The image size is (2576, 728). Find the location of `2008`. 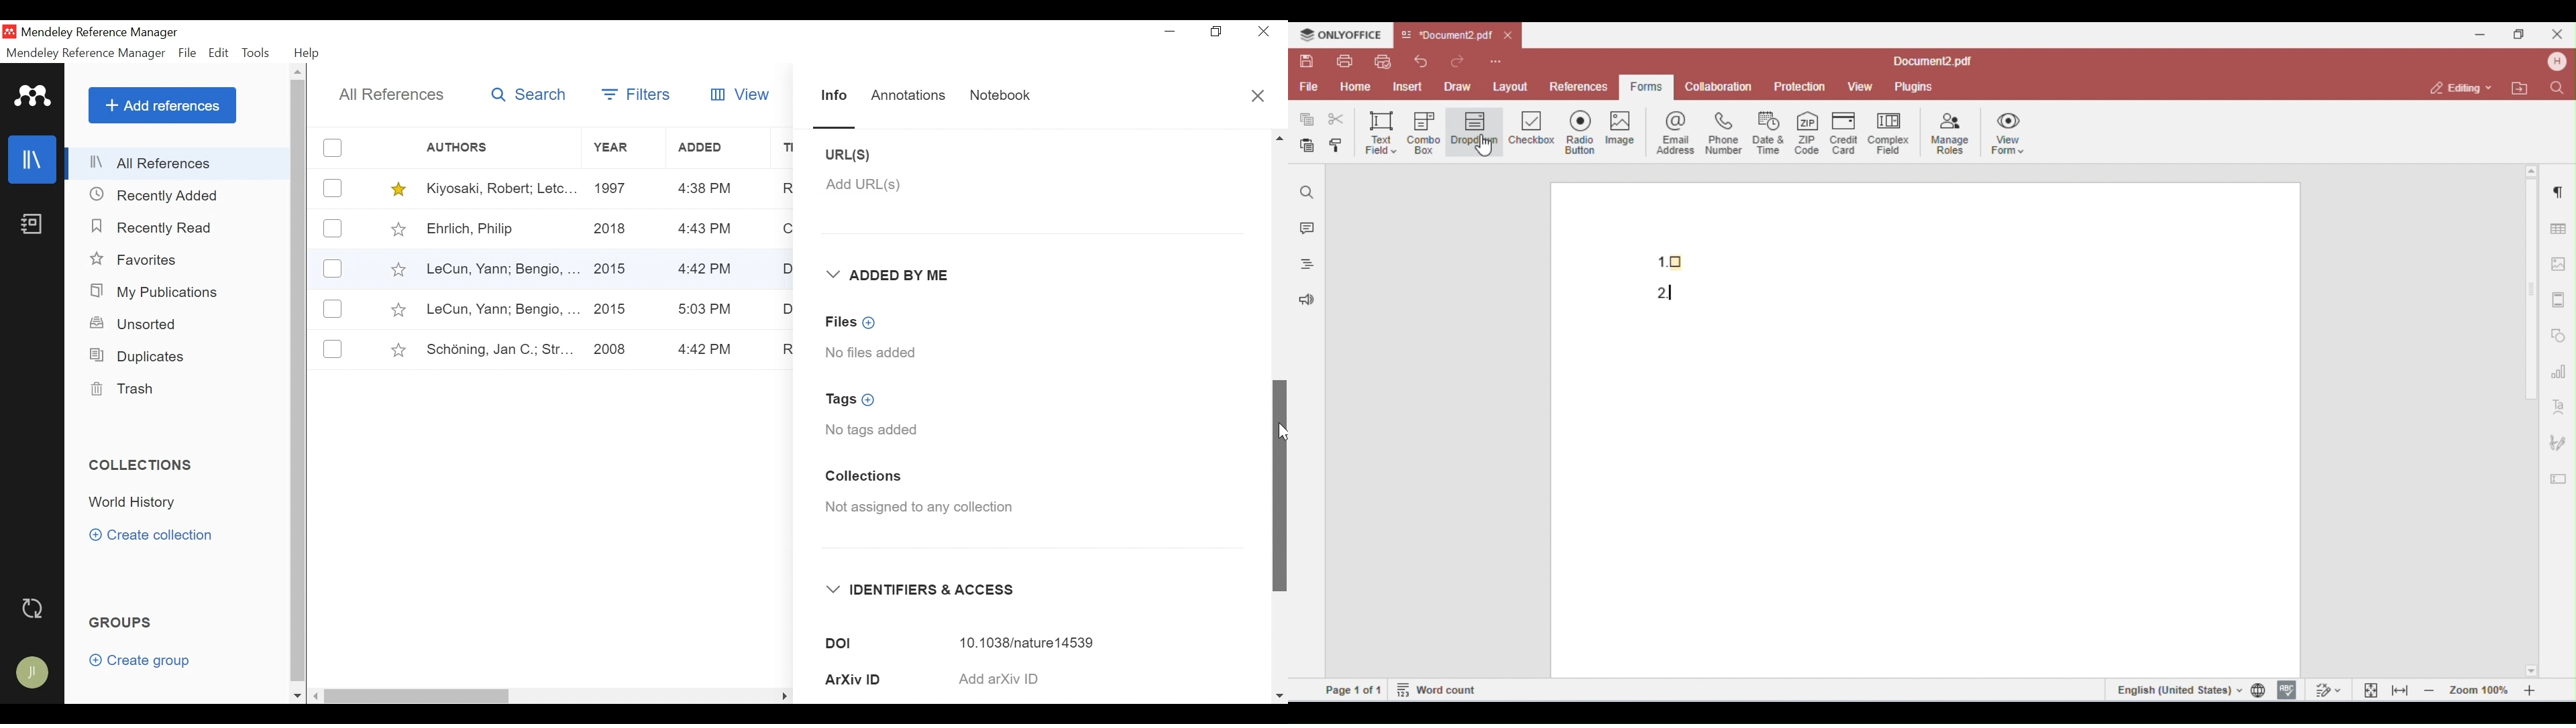

2008 is located at coordinates (610, 351).